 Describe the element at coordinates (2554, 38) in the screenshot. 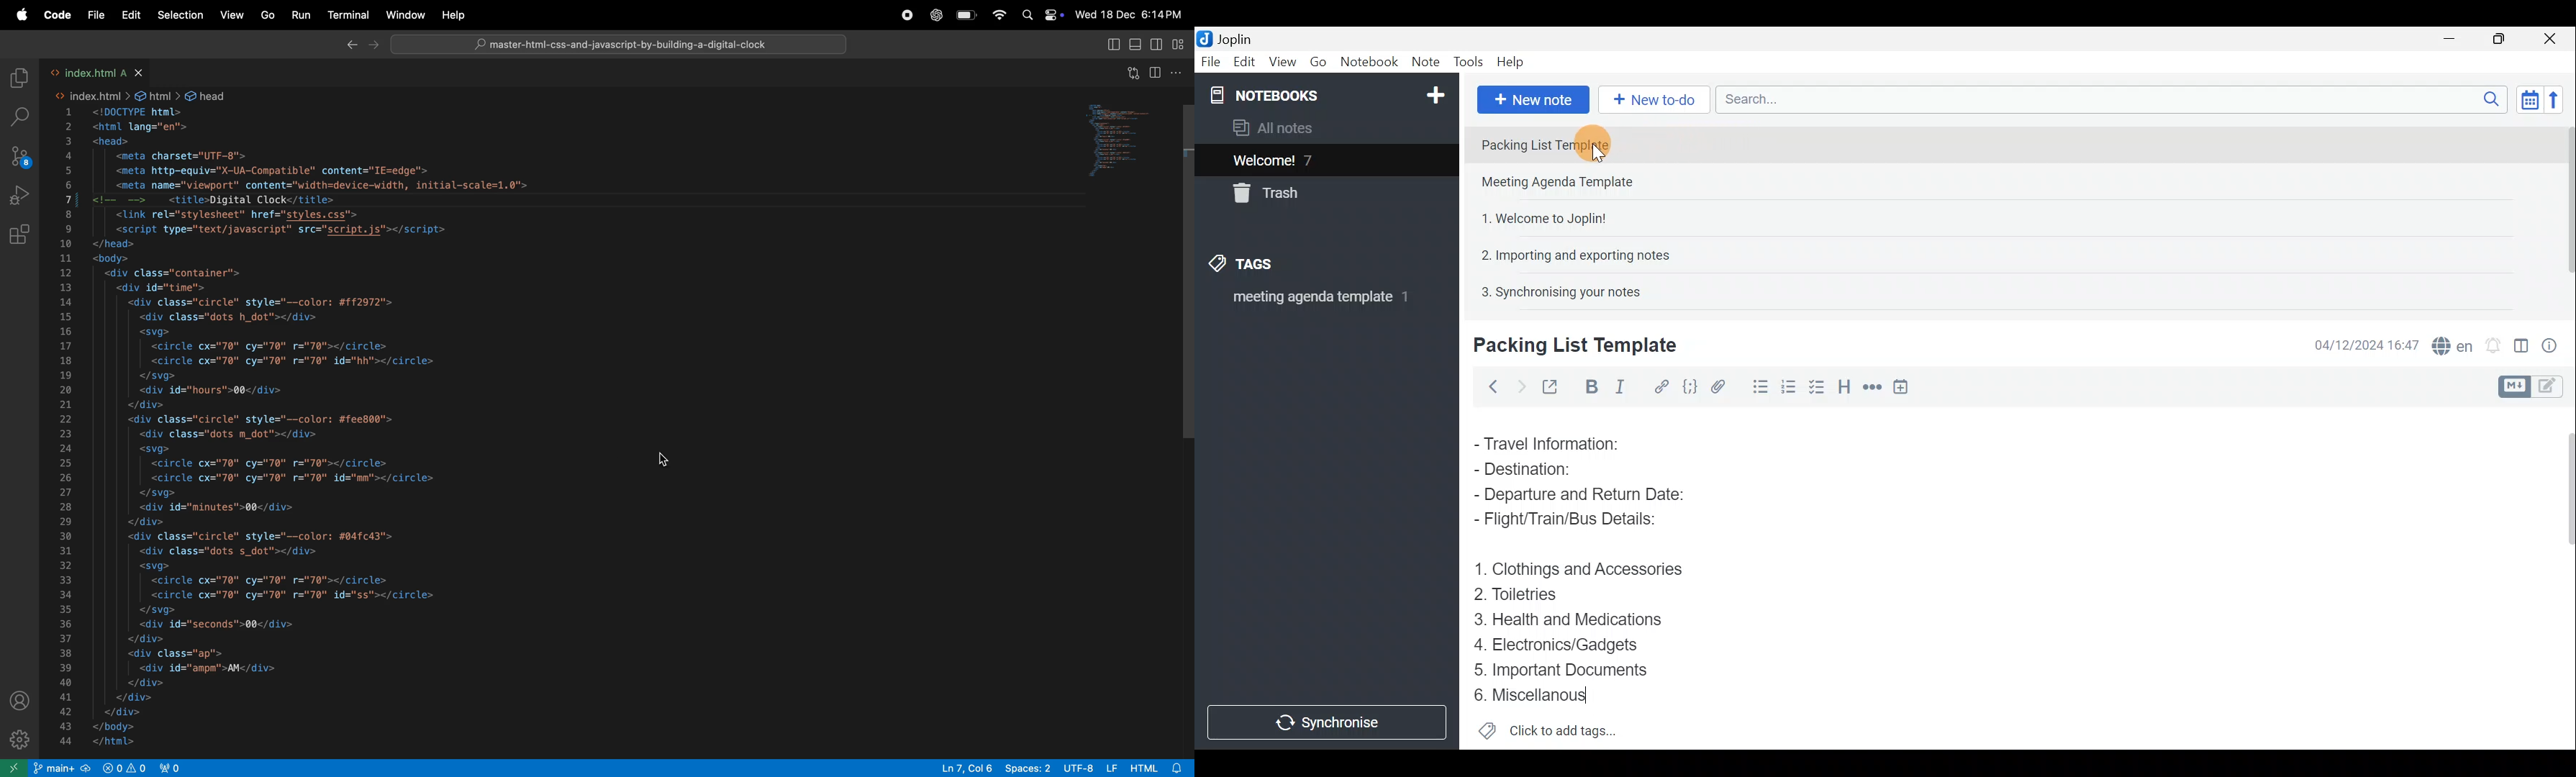

I see `Close` at that location.